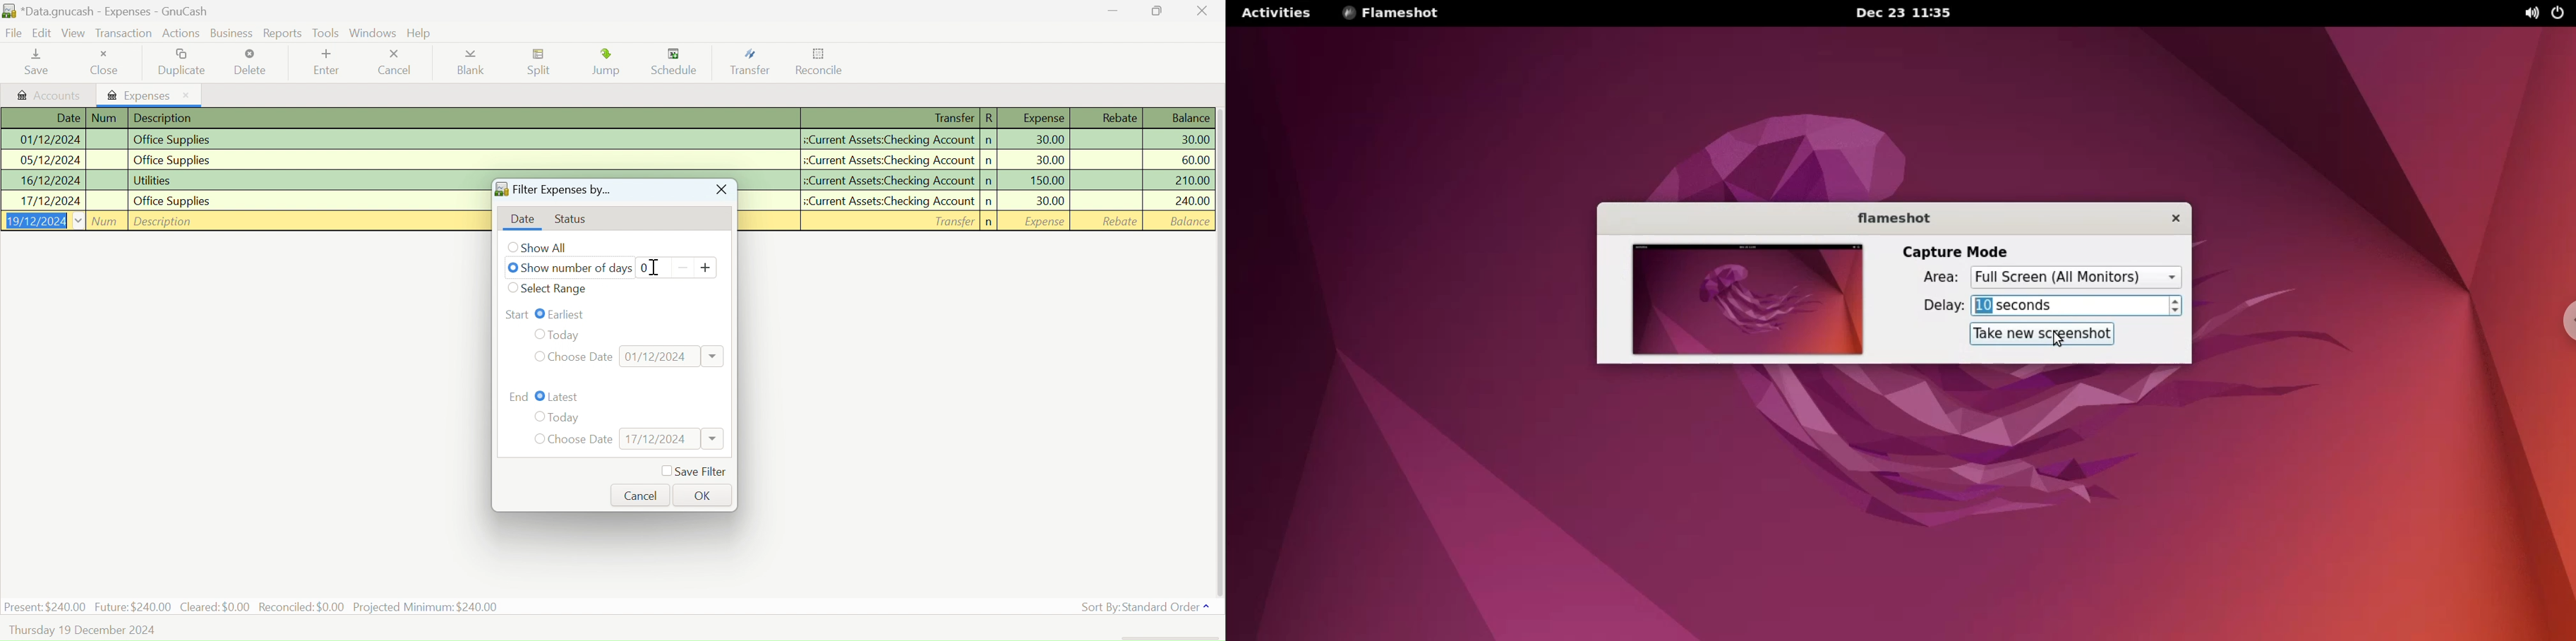 The height and width of the screenshot is (644, 2576). Describe the element at coordinates (374, 33) in the screenshot. I see `Windows` at that location.